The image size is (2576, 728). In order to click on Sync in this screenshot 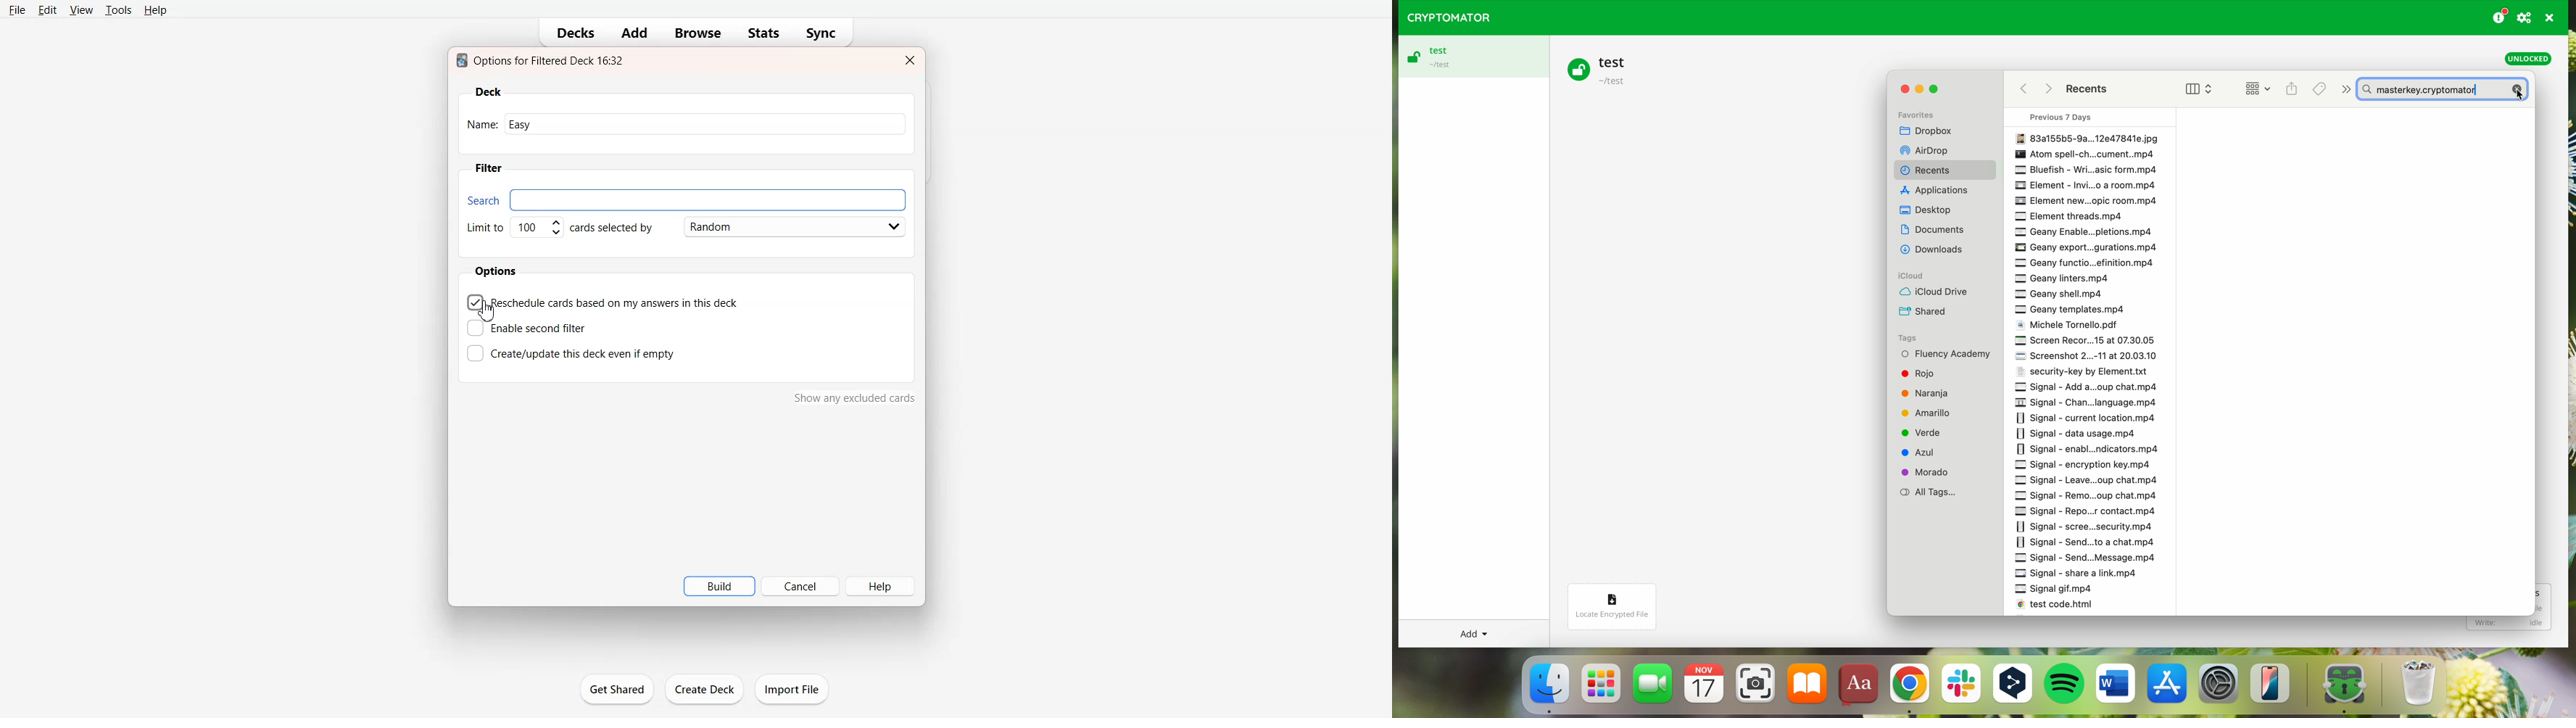, I will do `click(825, 33)`.